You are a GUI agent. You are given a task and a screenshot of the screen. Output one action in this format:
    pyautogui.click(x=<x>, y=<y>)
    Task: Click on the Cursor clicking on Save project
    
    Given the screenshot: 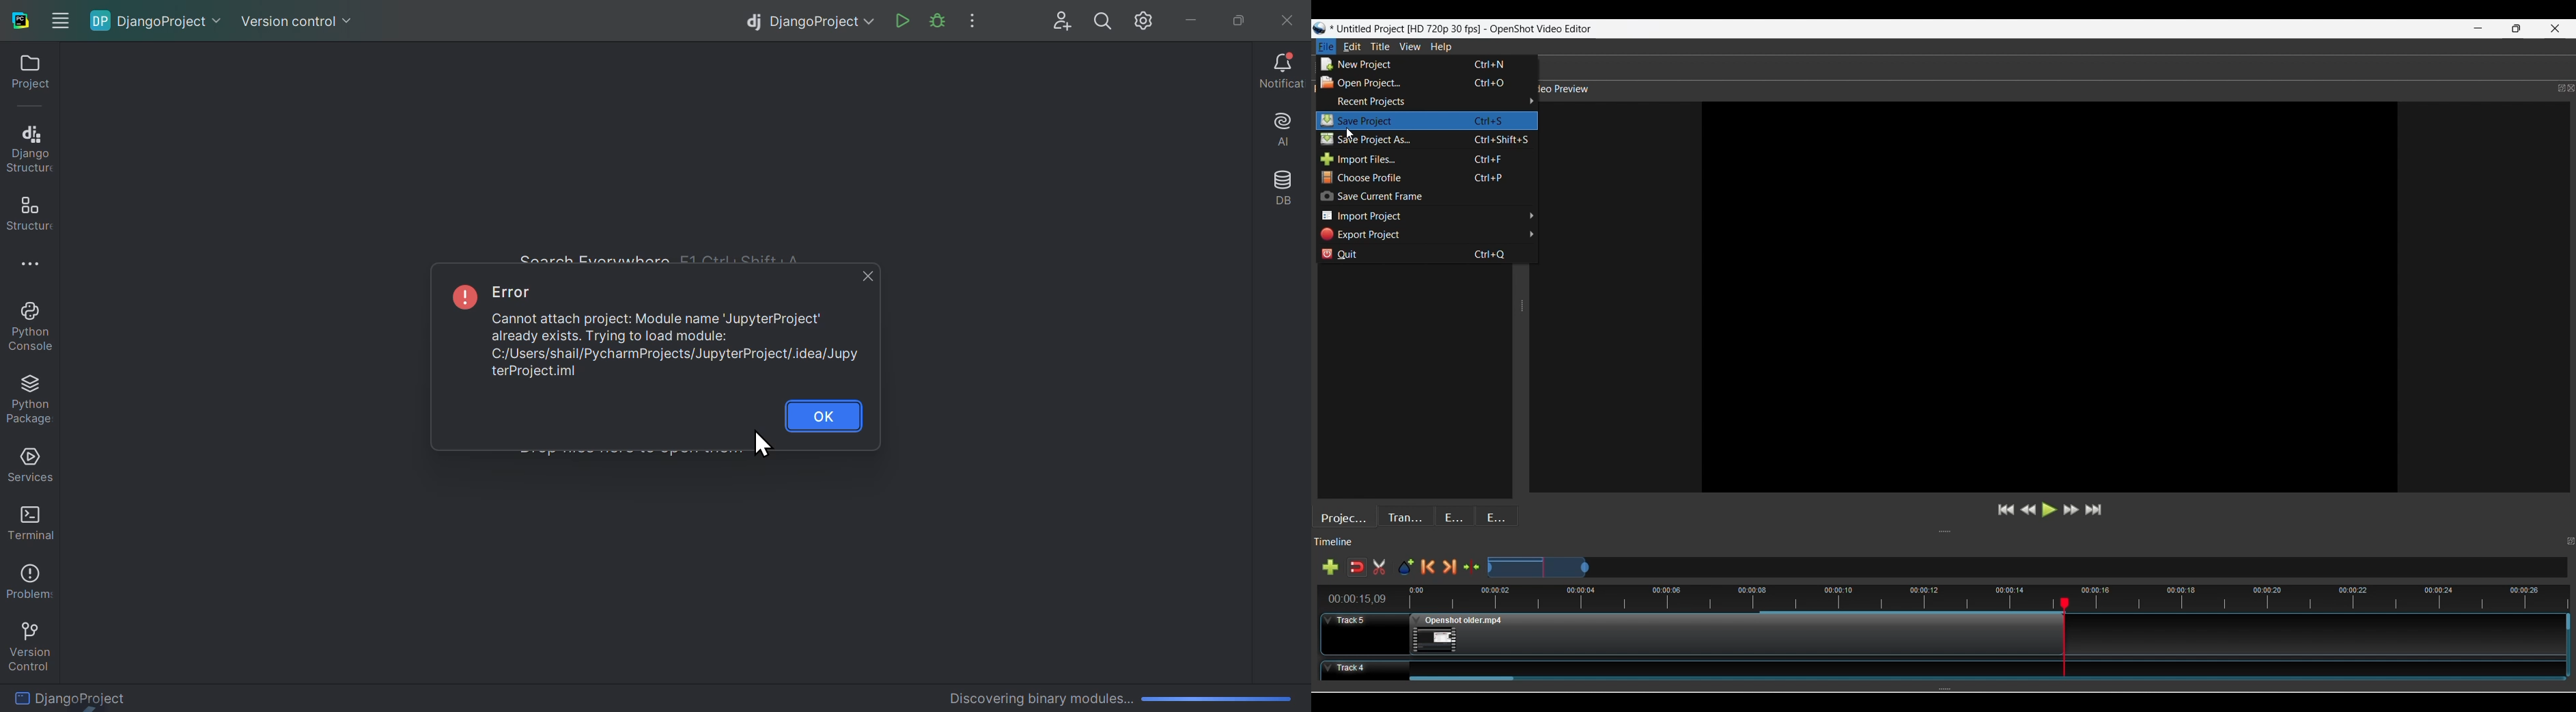 What is the action you would take?
    pyautogui.click(x=1351, y=133)
    